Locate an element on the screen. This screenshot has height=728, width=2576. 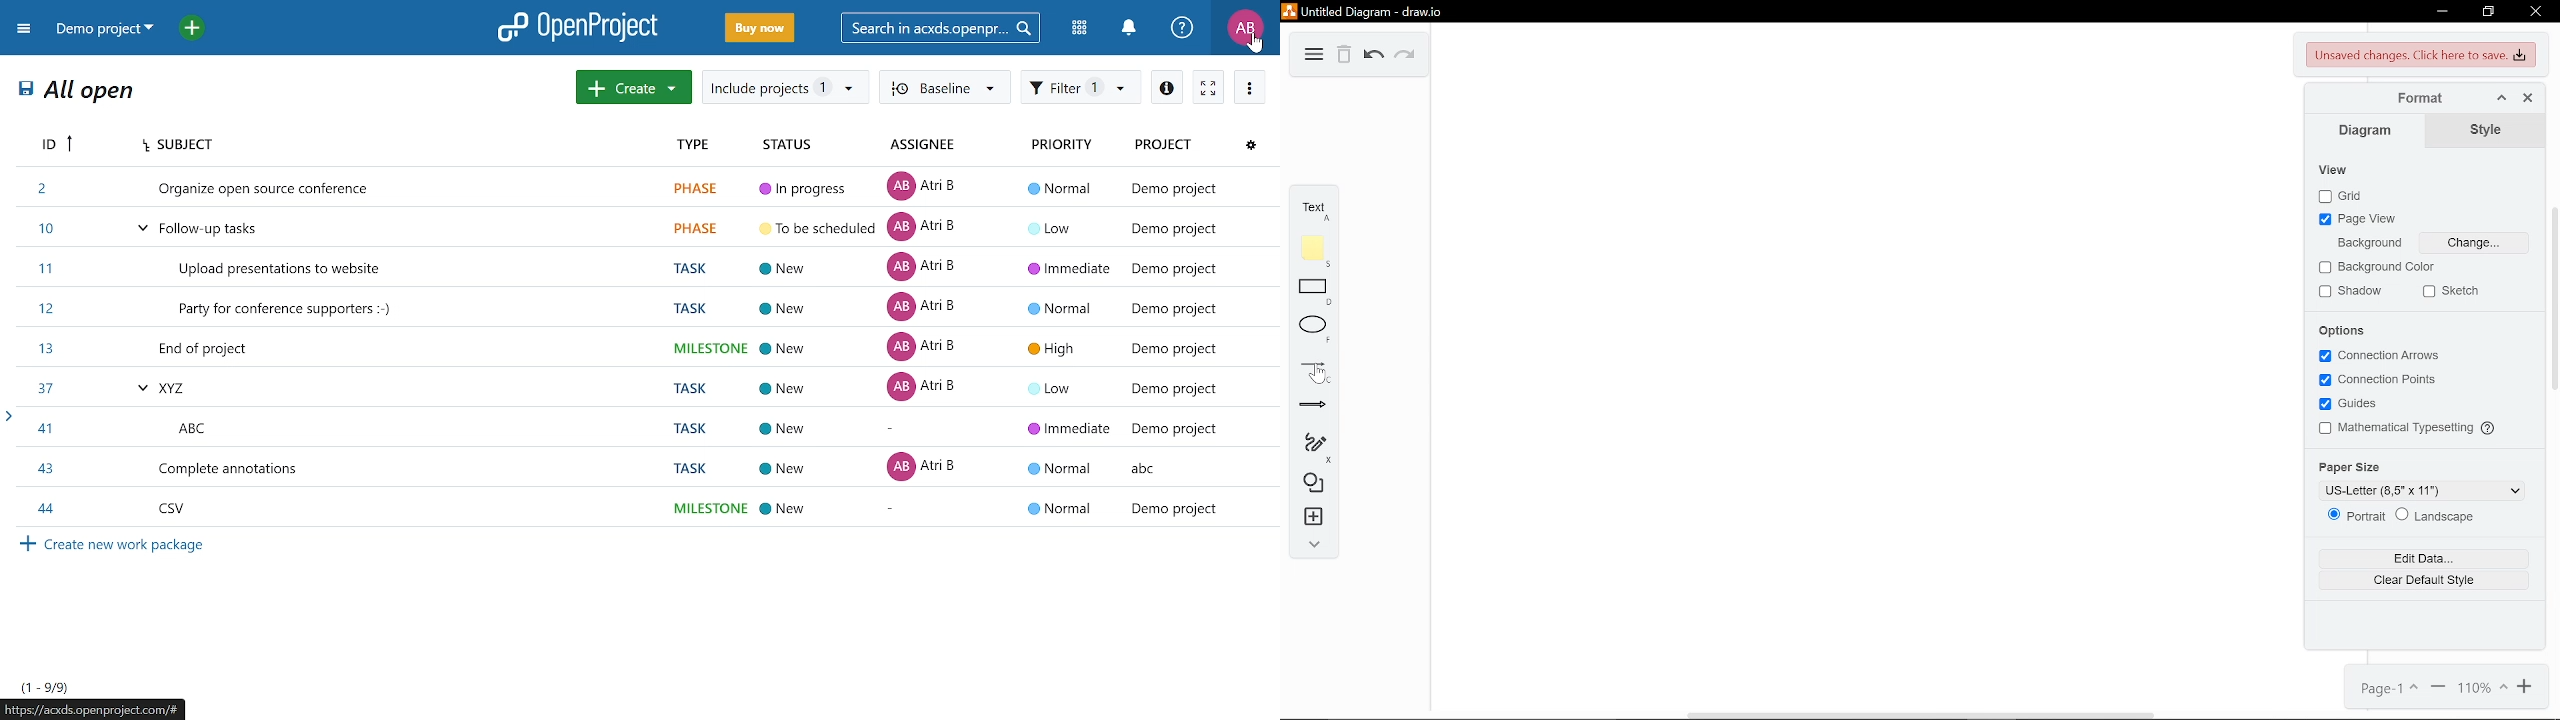
Delete is located at coordinates (1343, 56).